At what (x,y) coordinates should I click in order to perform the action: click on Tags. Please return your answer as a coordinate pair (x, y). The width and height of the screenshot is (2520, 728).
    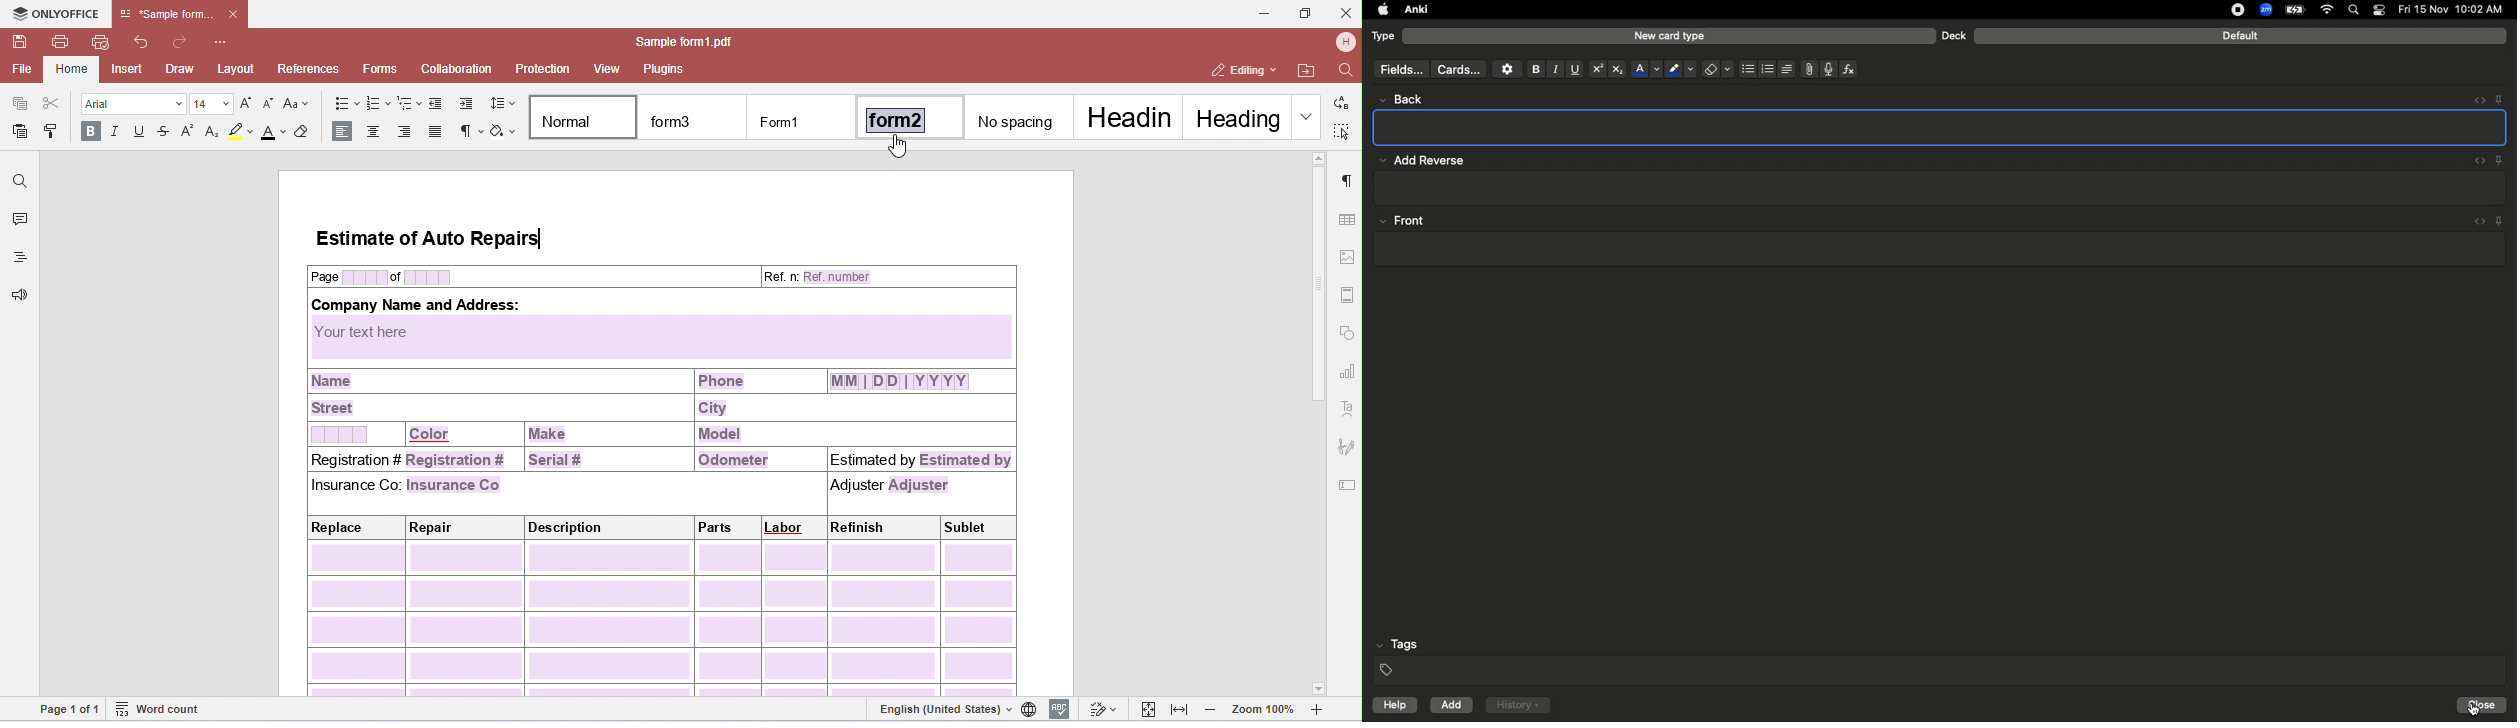
    Looking at the image, I should click on (1941, 658).